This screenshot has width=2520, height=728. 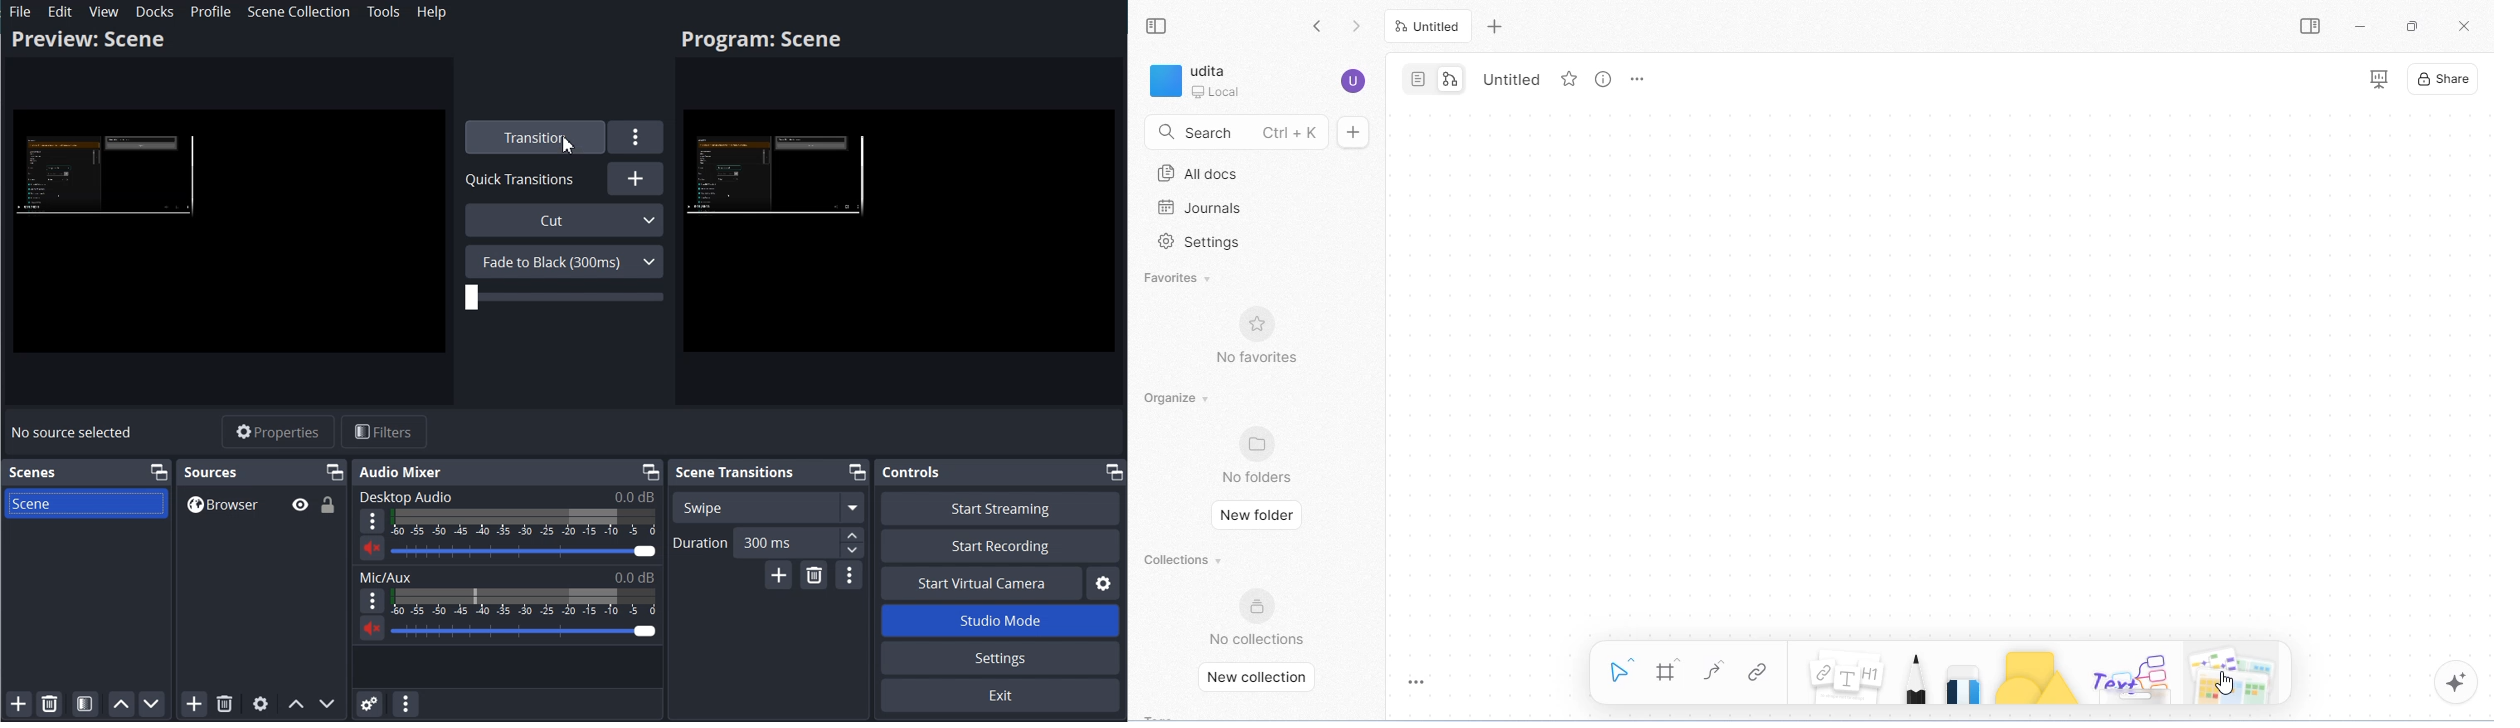 What do you see at coordinates (158, 472) in the screenshot?
I see `Maximize` at bounding box center [158, 472].